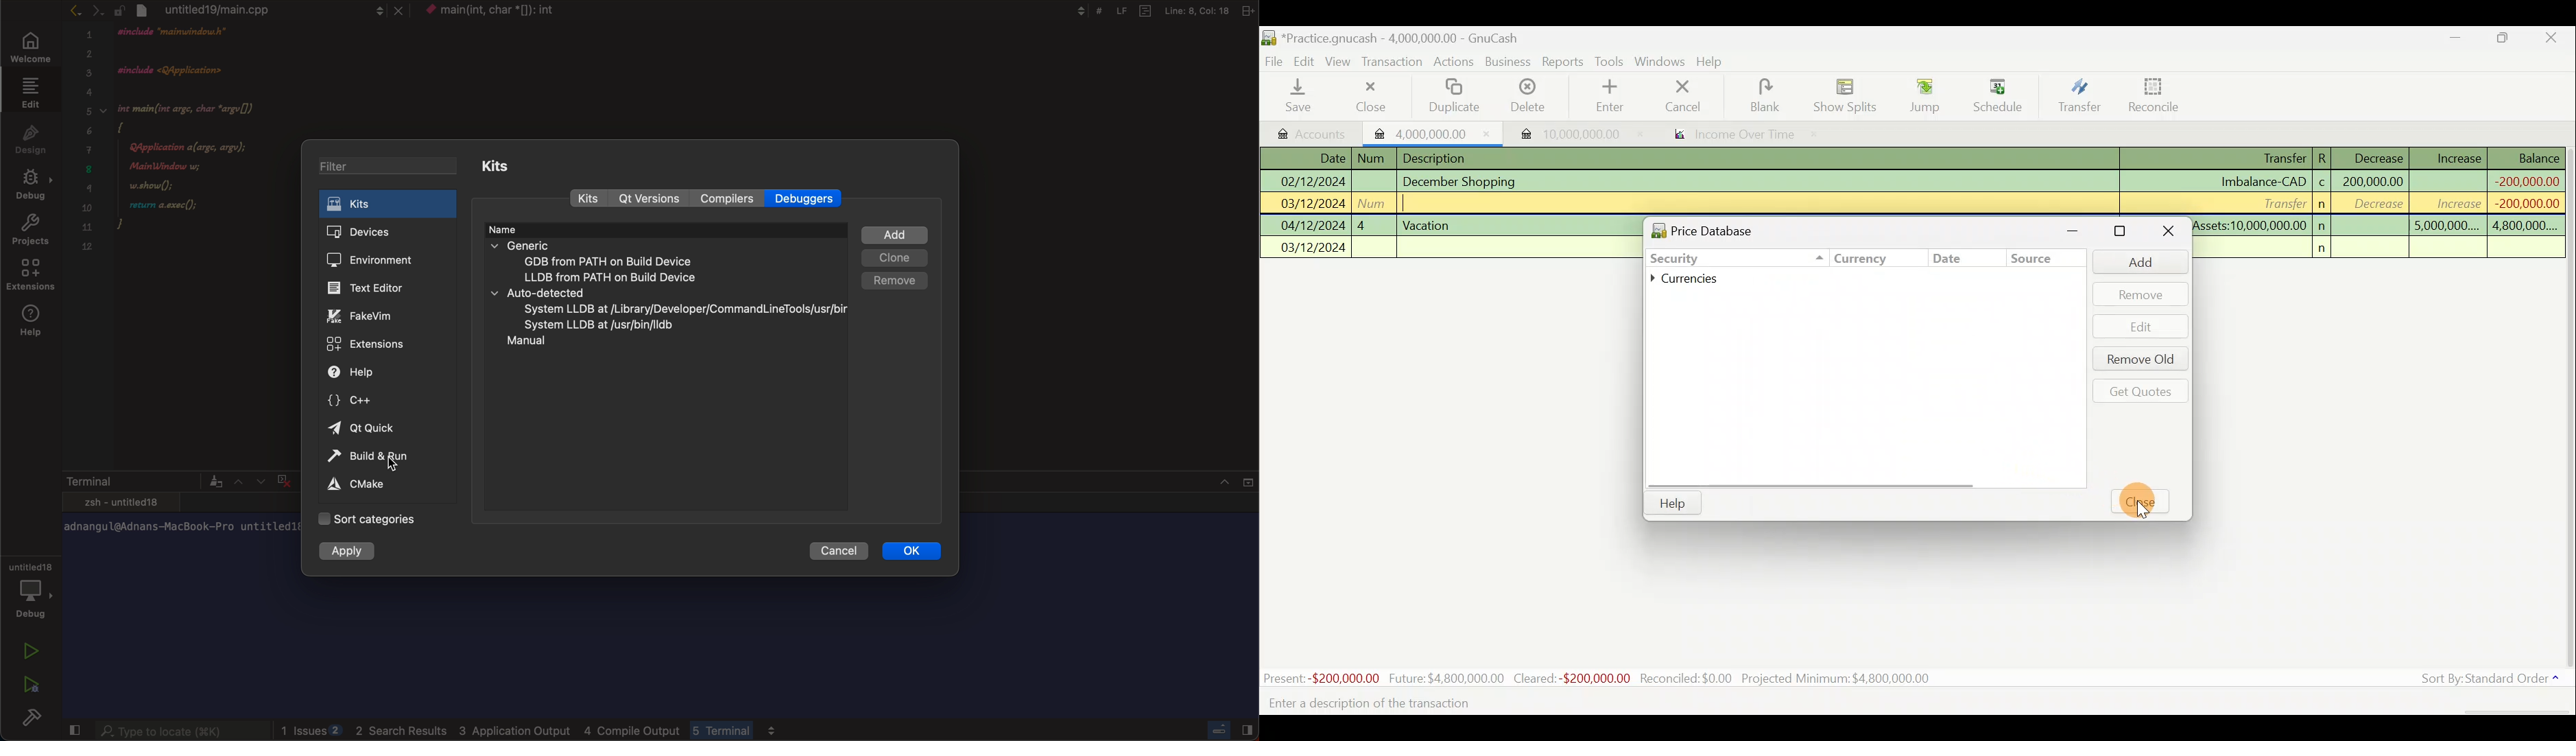  I want to click on date, so click(1953, 259).